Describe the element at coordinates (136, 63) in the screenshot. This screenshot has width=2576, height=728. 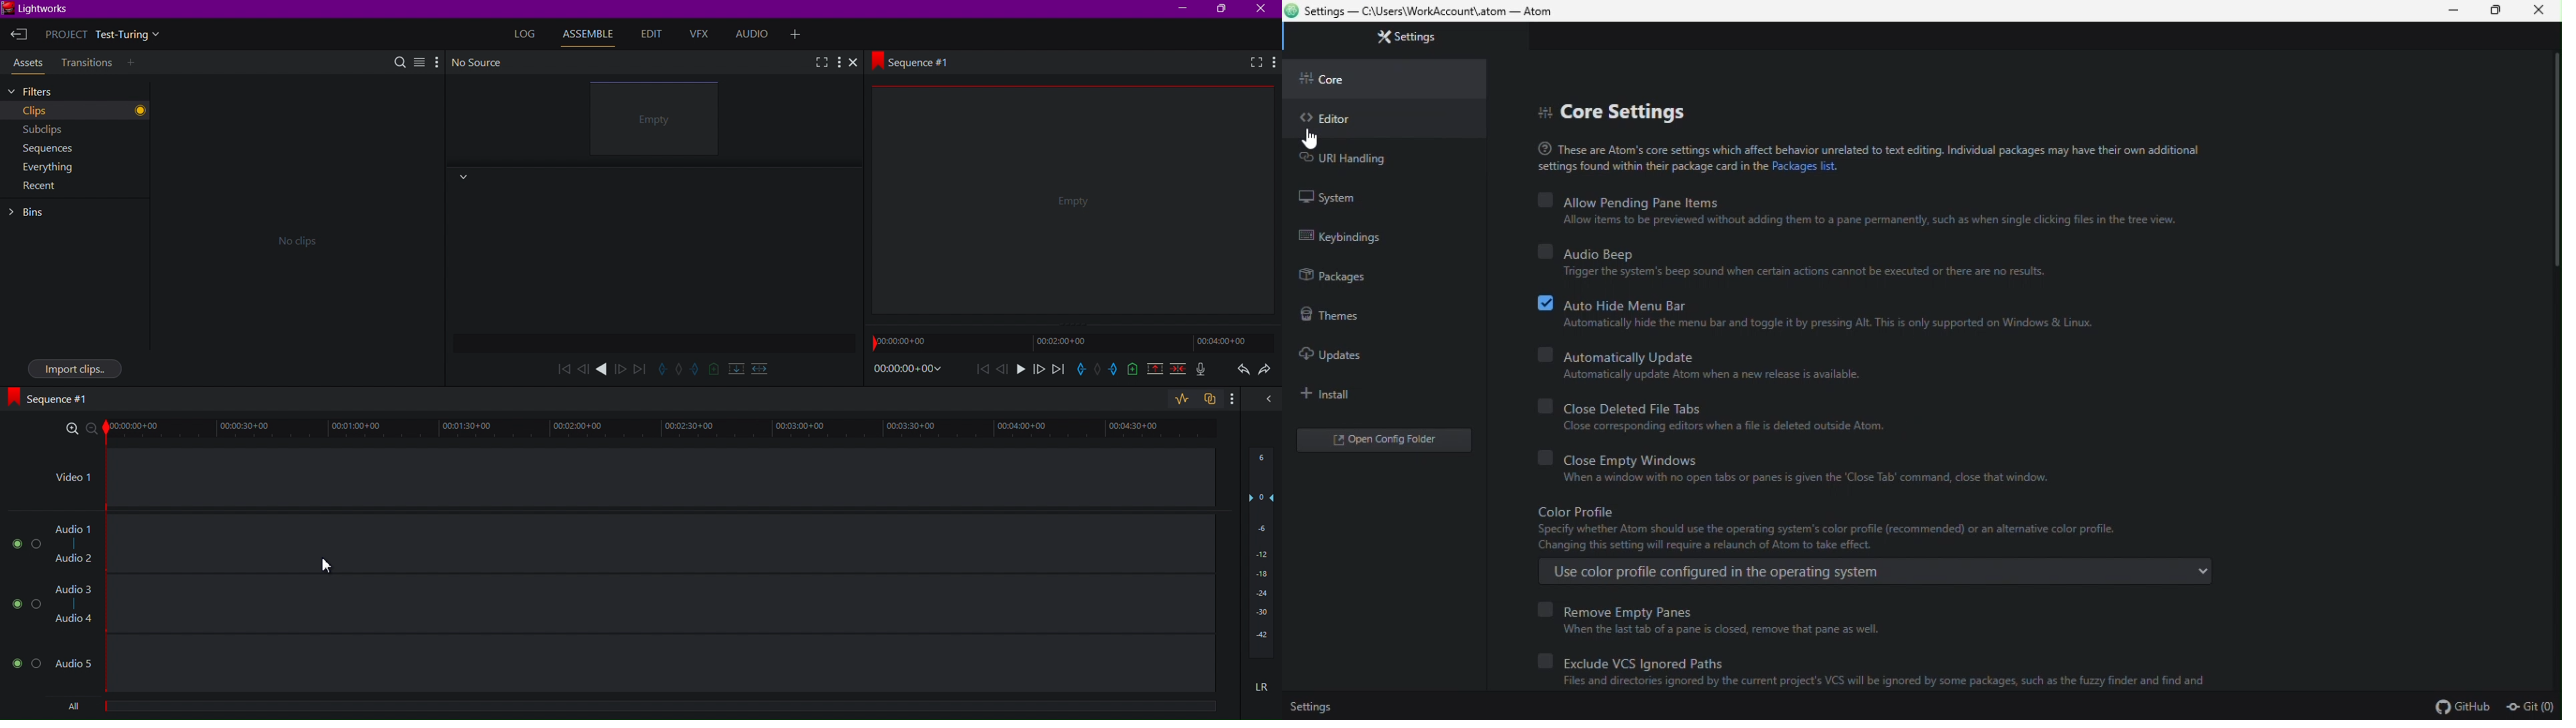
I see `Add` at that location.